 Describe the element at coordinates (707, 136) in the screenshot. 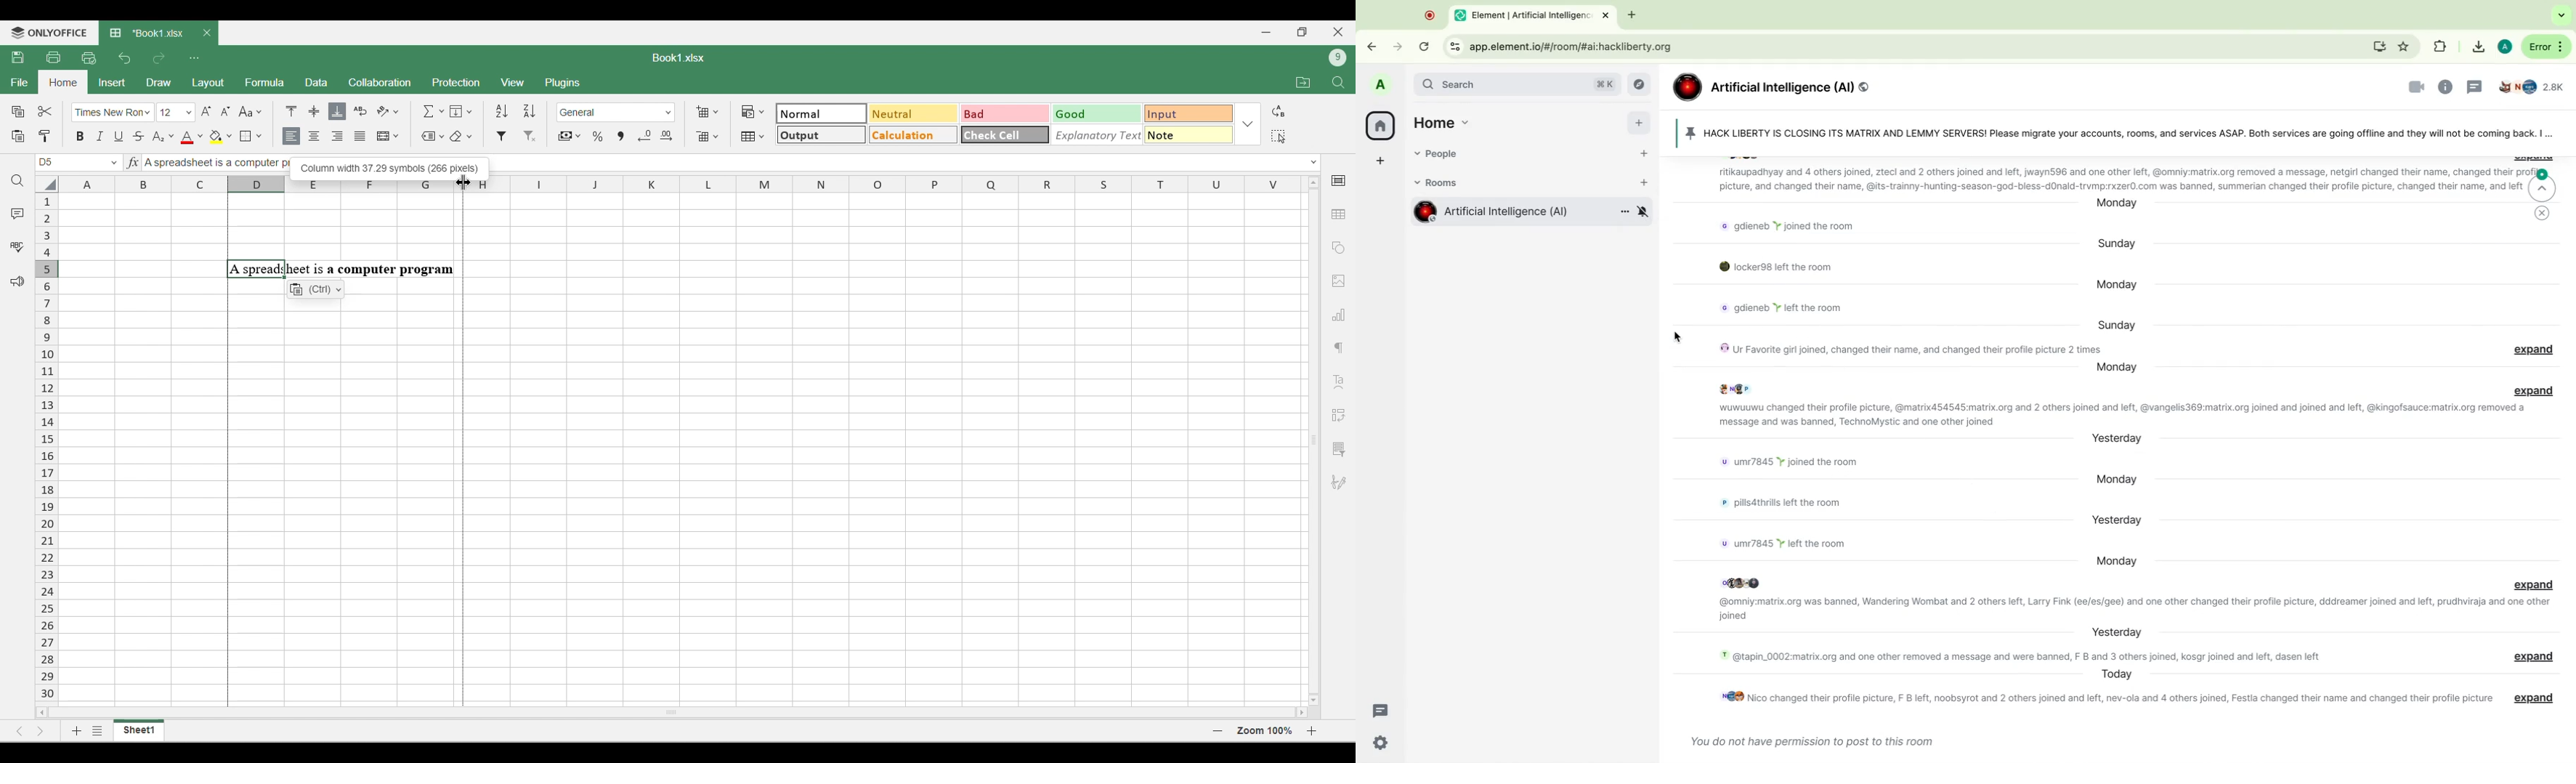

I see `Delete cell options` at that location.